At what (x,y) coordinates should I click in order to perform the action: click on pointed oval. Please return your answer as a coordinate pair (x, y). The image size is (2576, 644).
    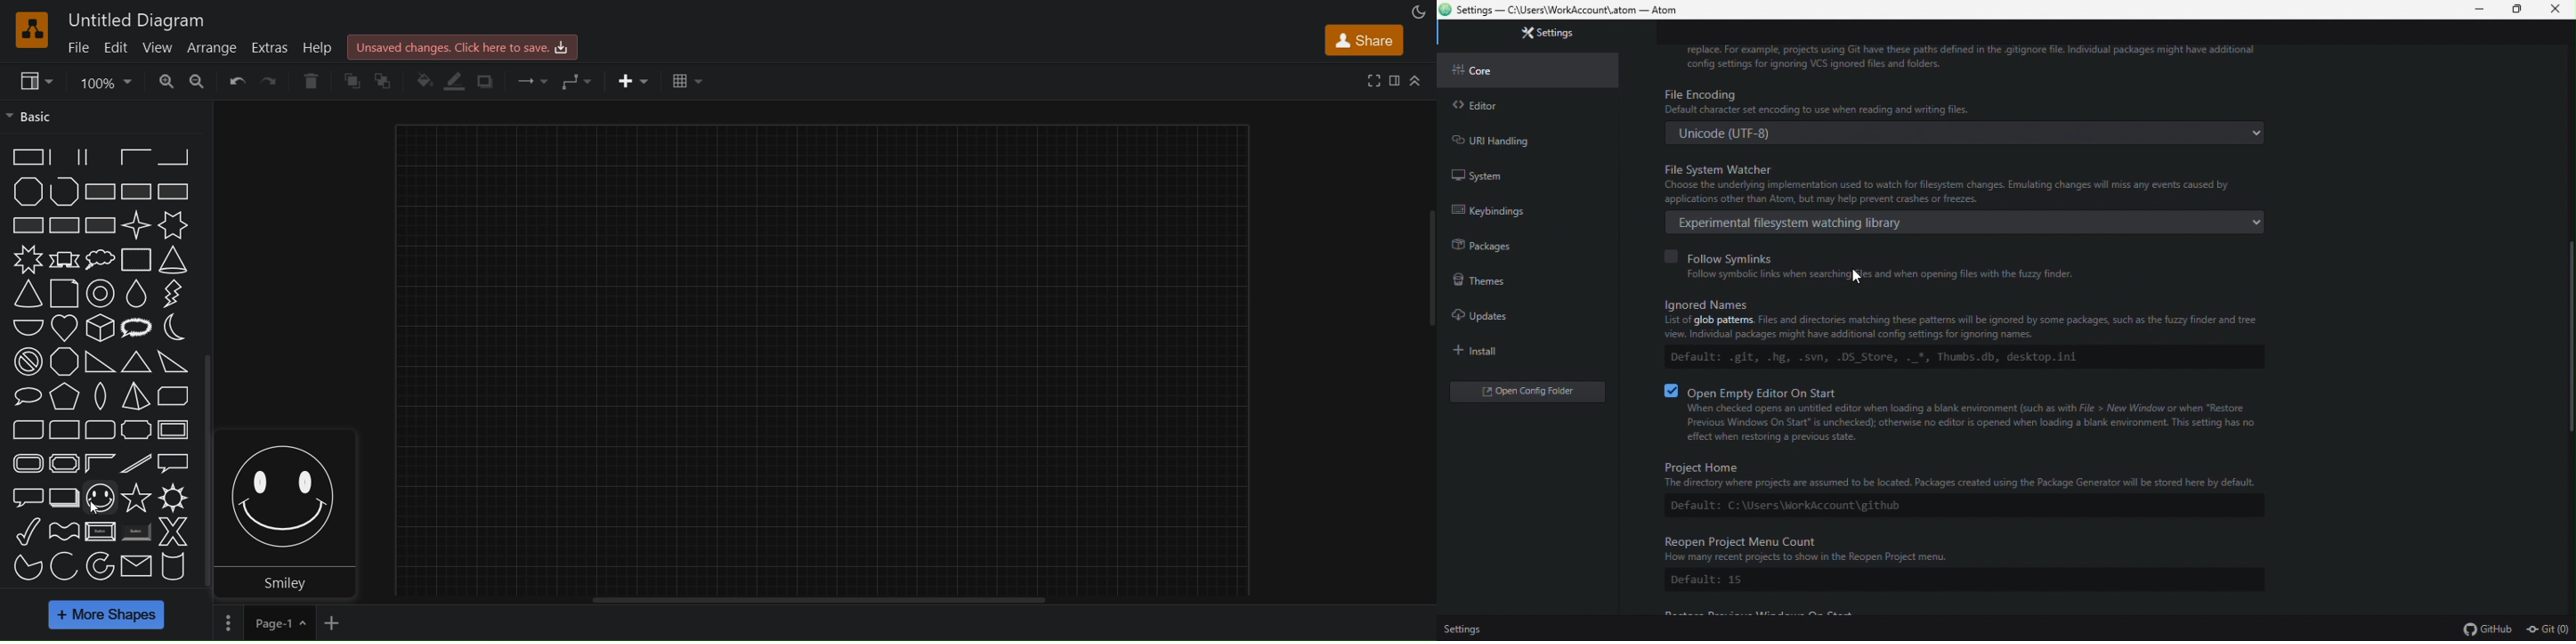
    Looking at the image, I should click on (97, 396).